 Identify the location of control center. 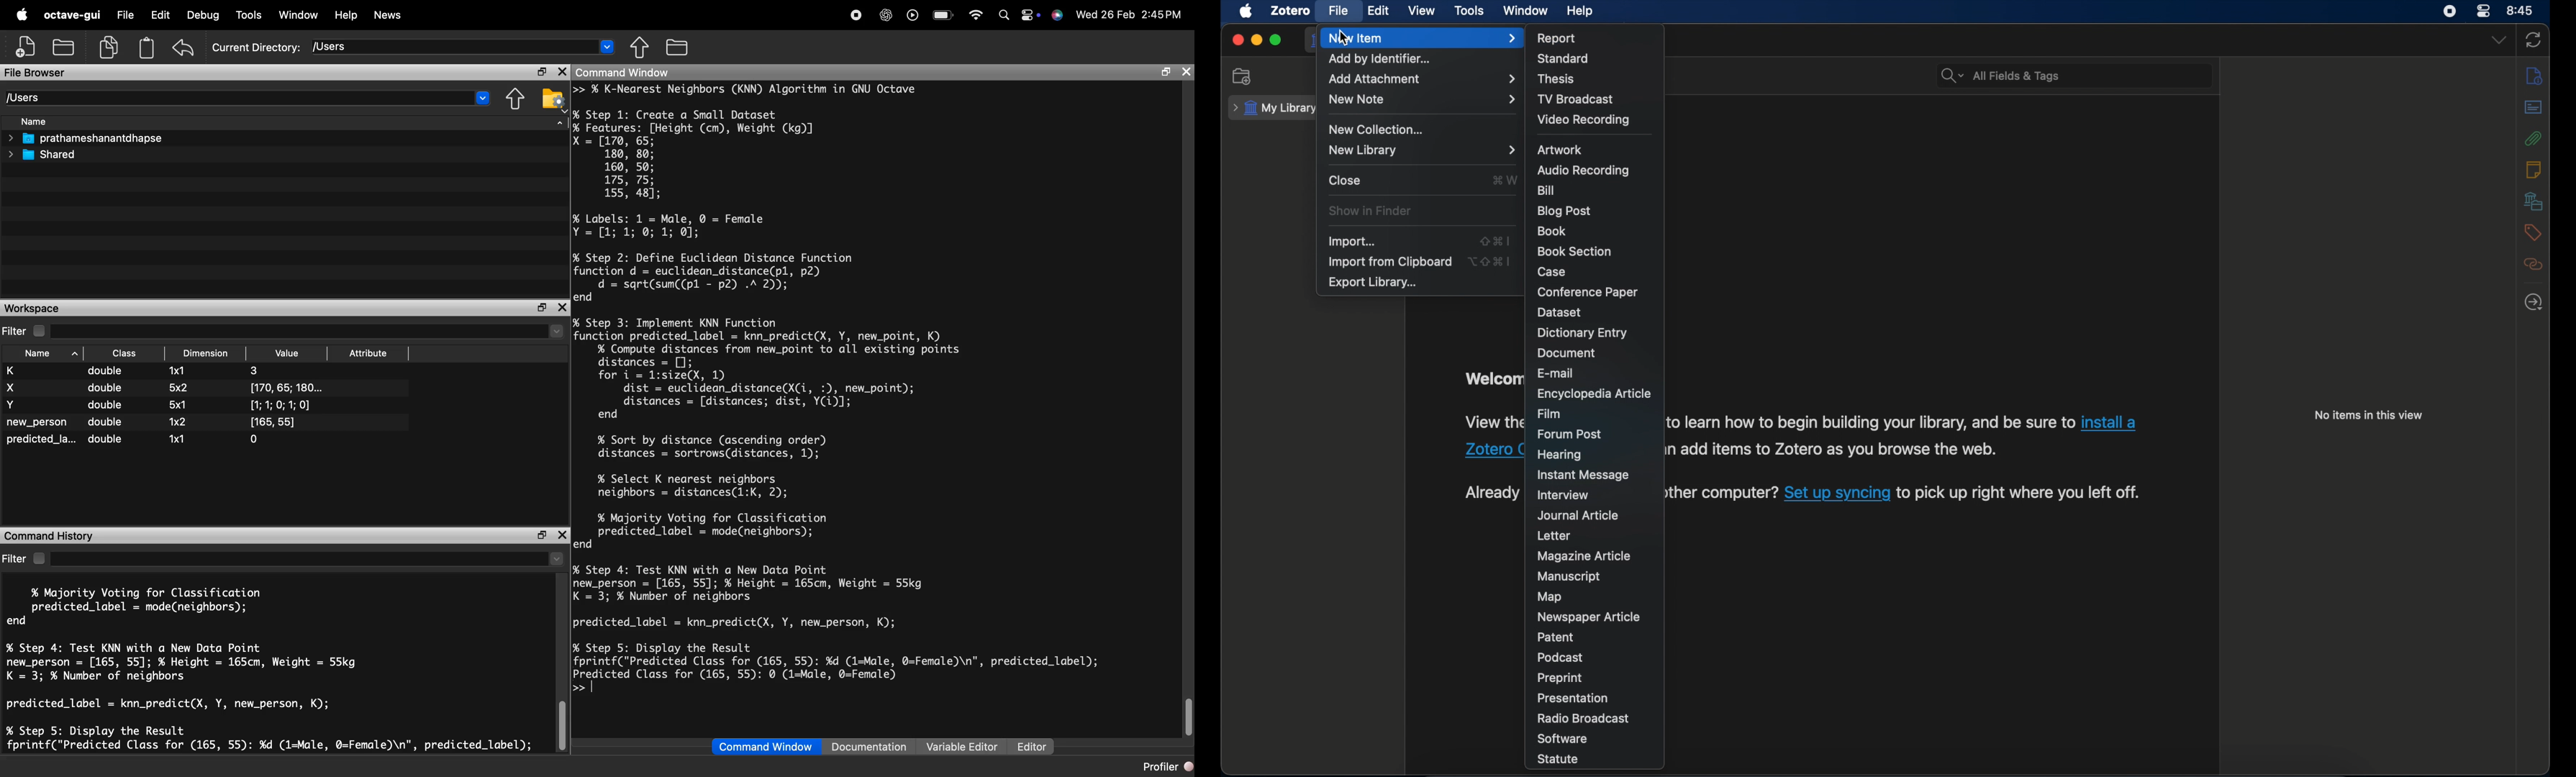
(2449, 12).